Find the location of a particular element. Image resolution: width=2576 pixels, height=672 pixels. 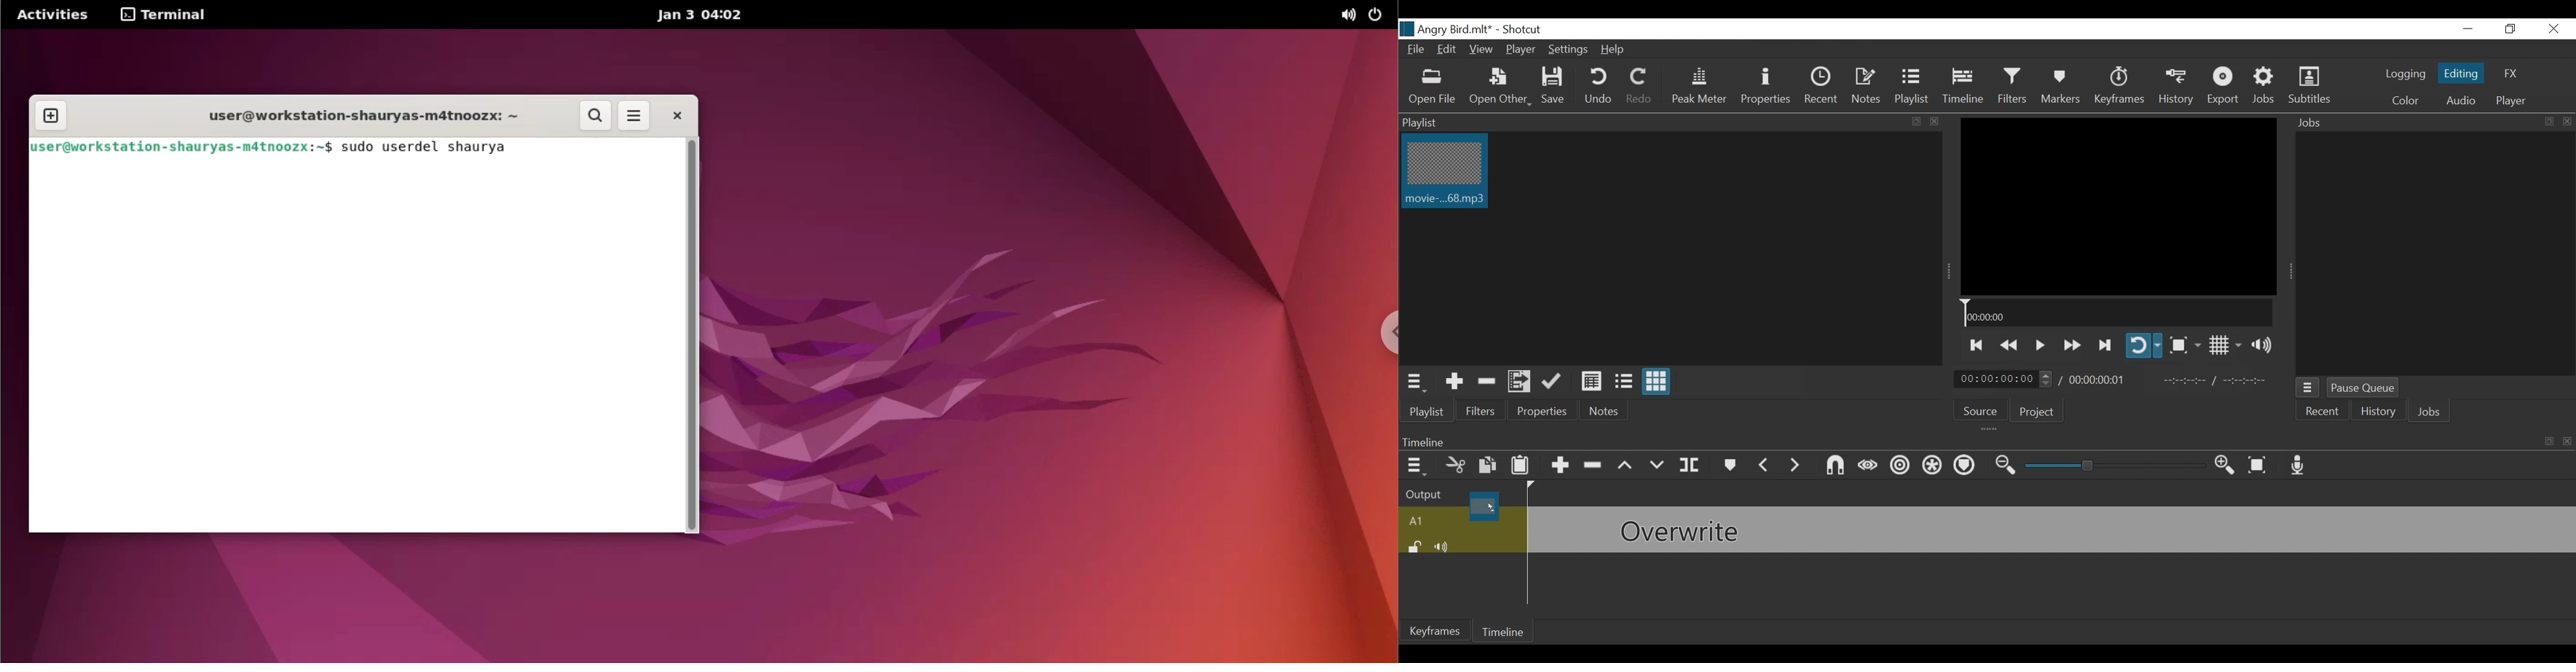

Record audio is located at coordinates (2300, 466).